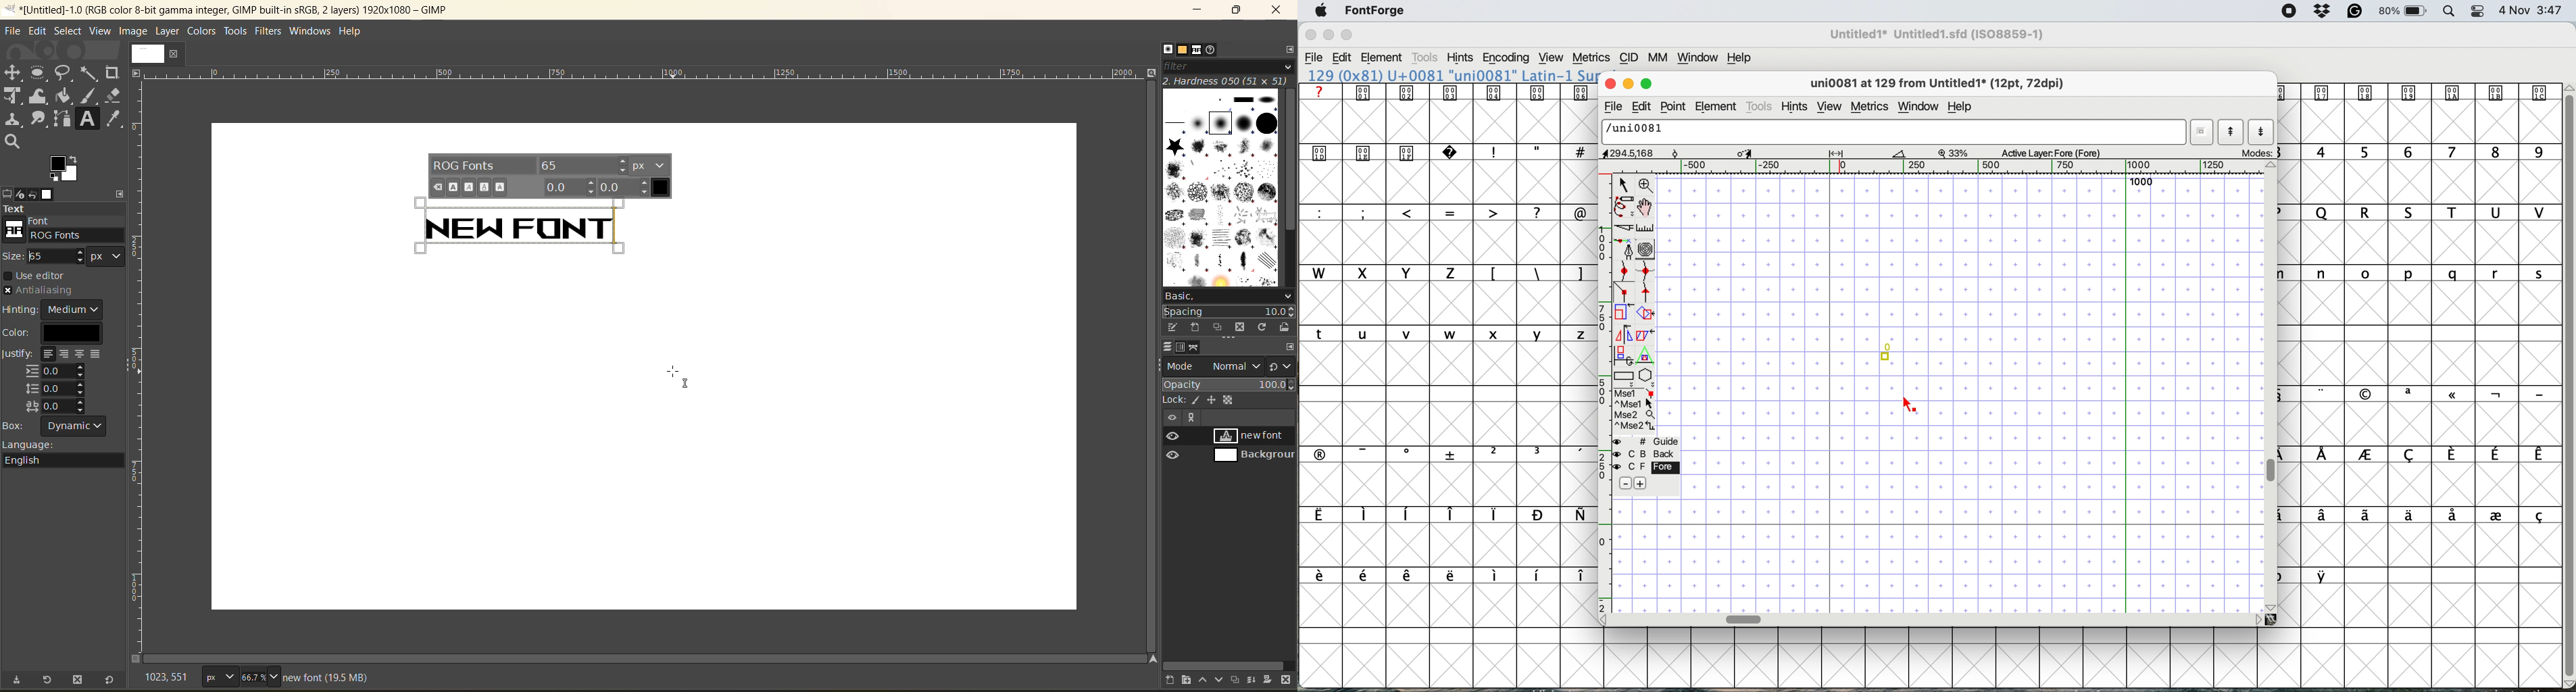  What do you see at coordinates (1176, 681) in the screenshot?
I see `create a new layer` at bounding box center [1176, 681].